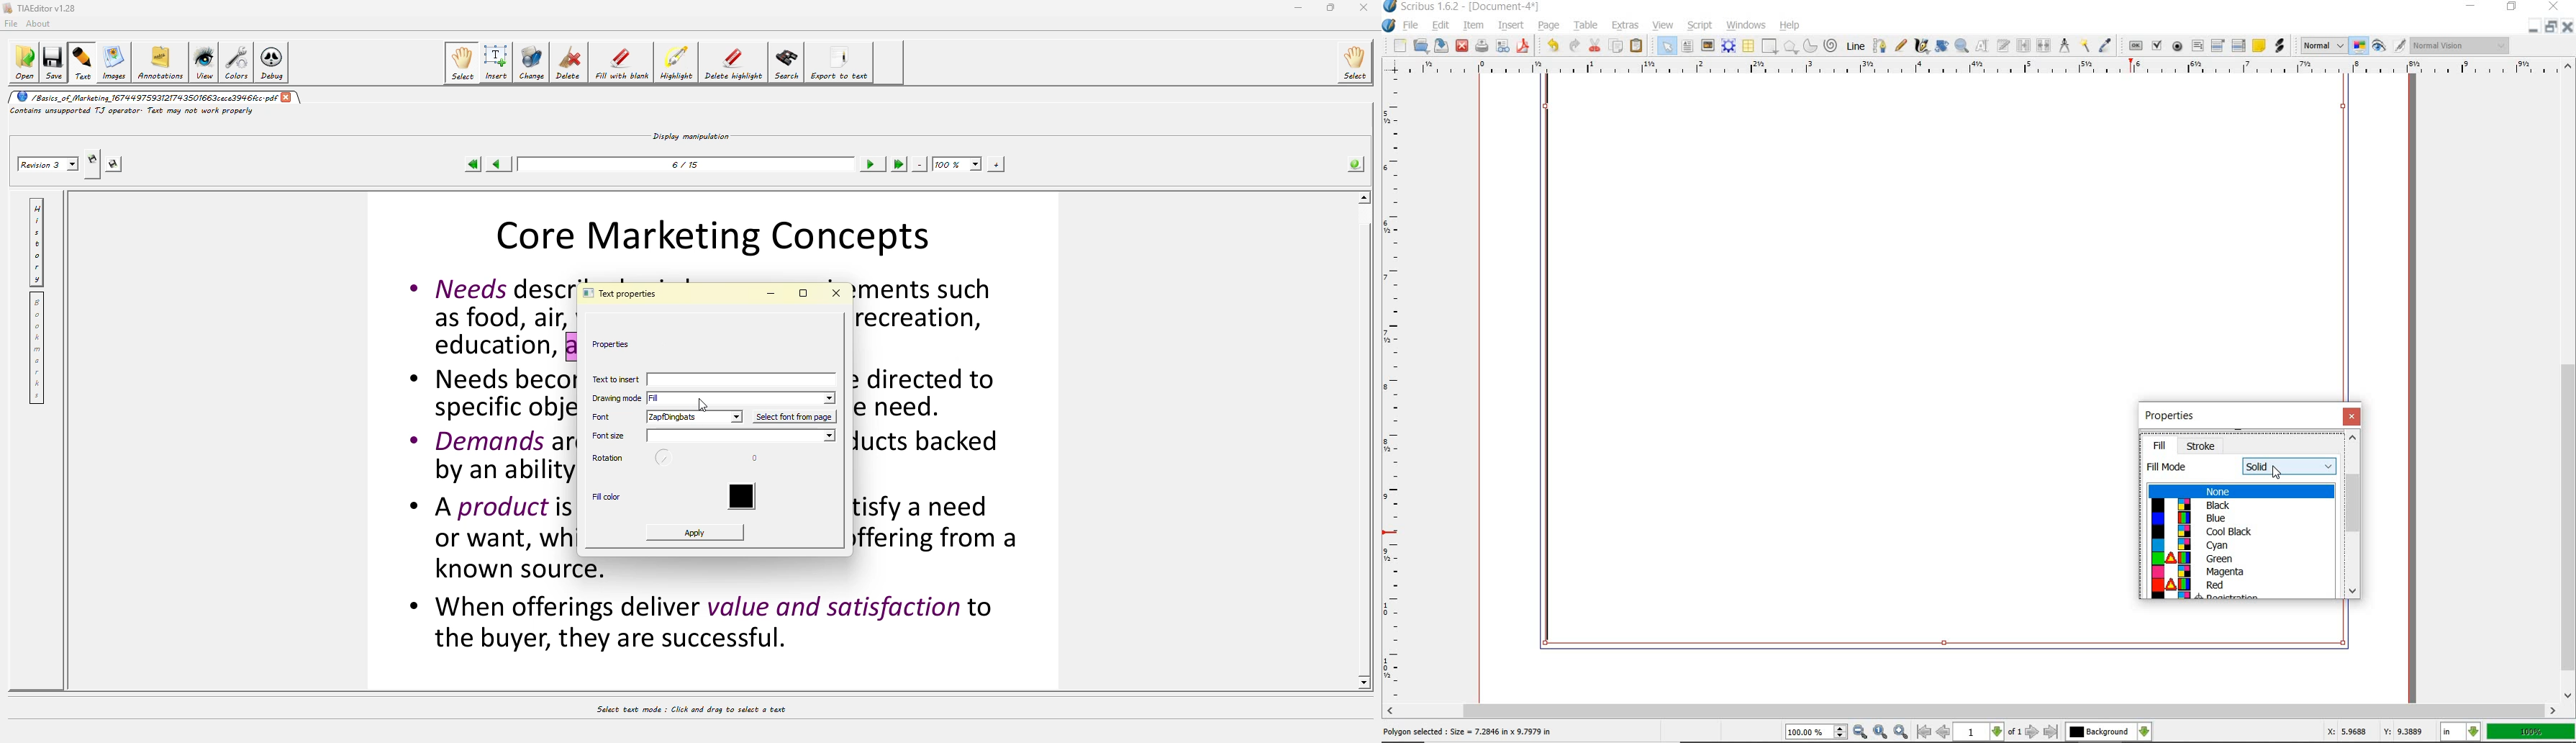 The image size is (2576, 756). Describe the element at coordinates (1503, 46) in the screenshot. I see `preflight verifier` at that location.